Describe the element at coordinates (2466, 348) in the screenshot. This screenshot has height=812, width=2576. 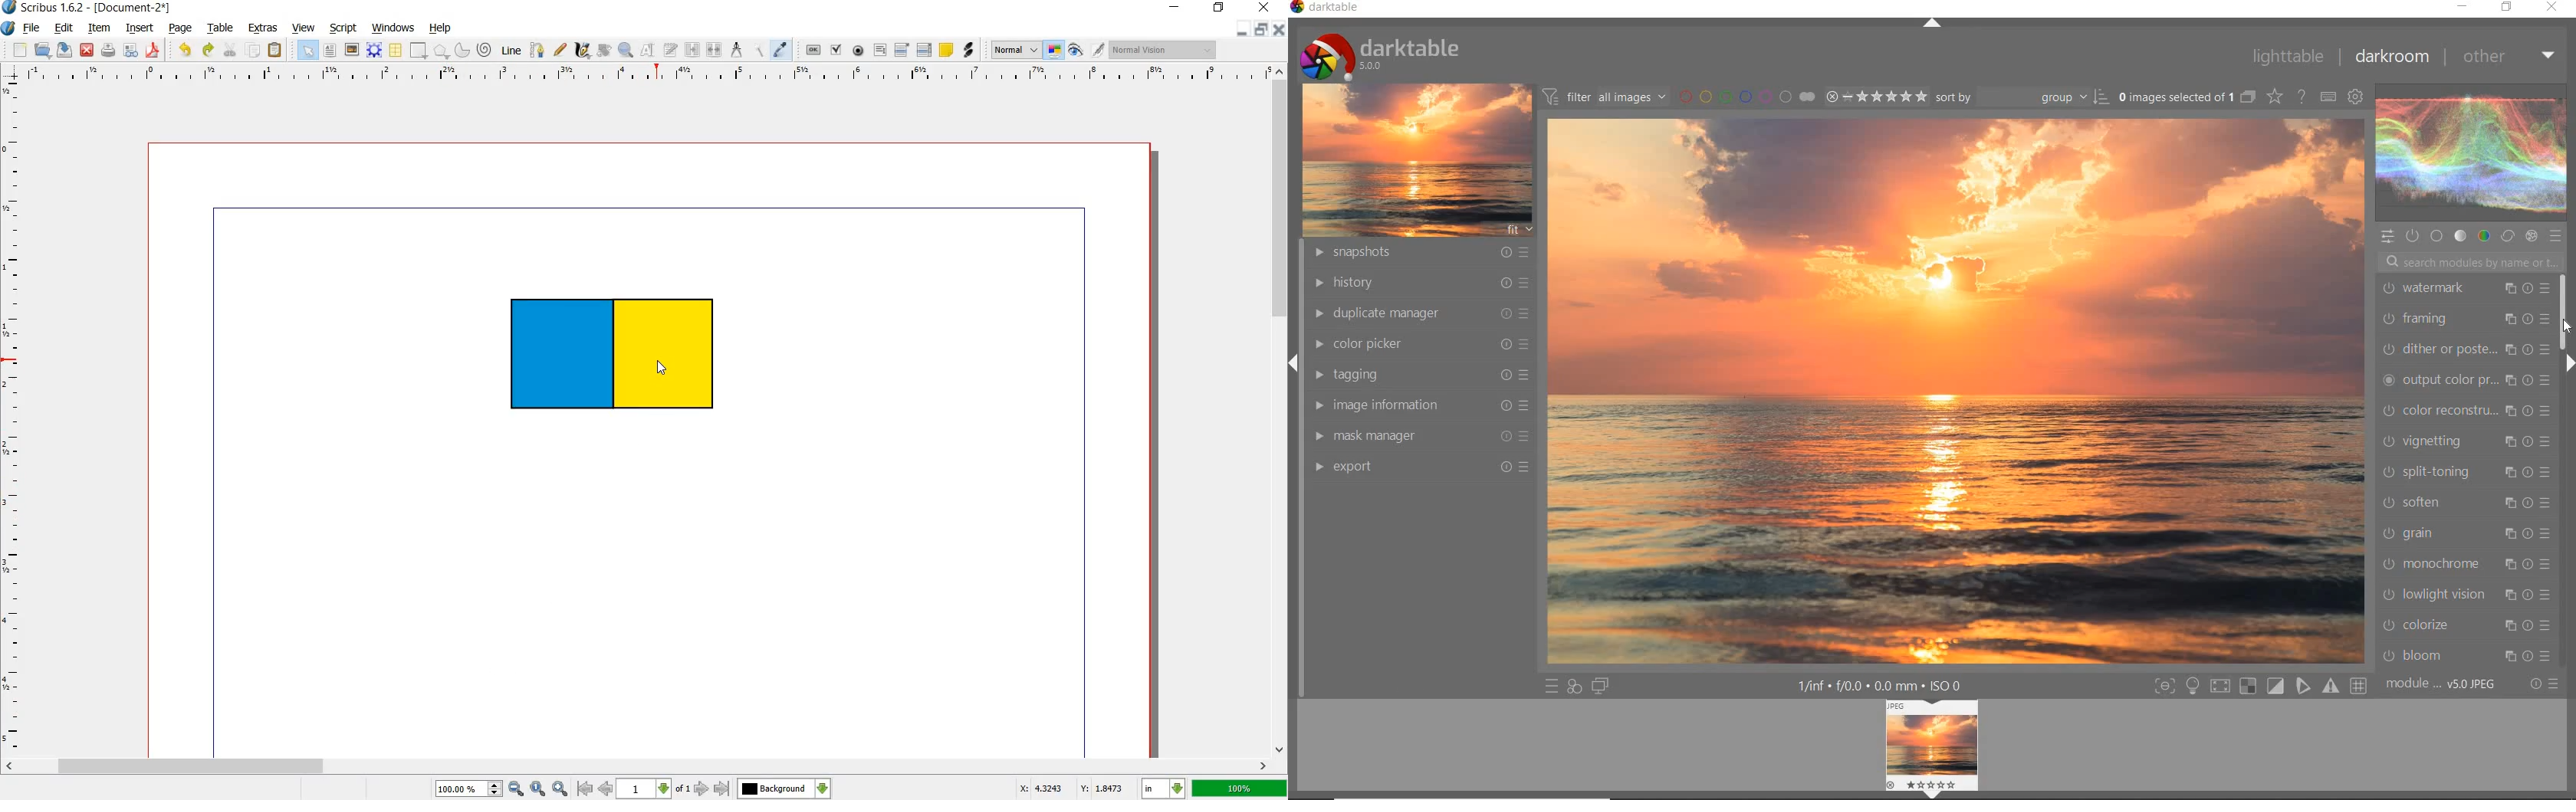
I see `DITHER OR PASTE` at that location.